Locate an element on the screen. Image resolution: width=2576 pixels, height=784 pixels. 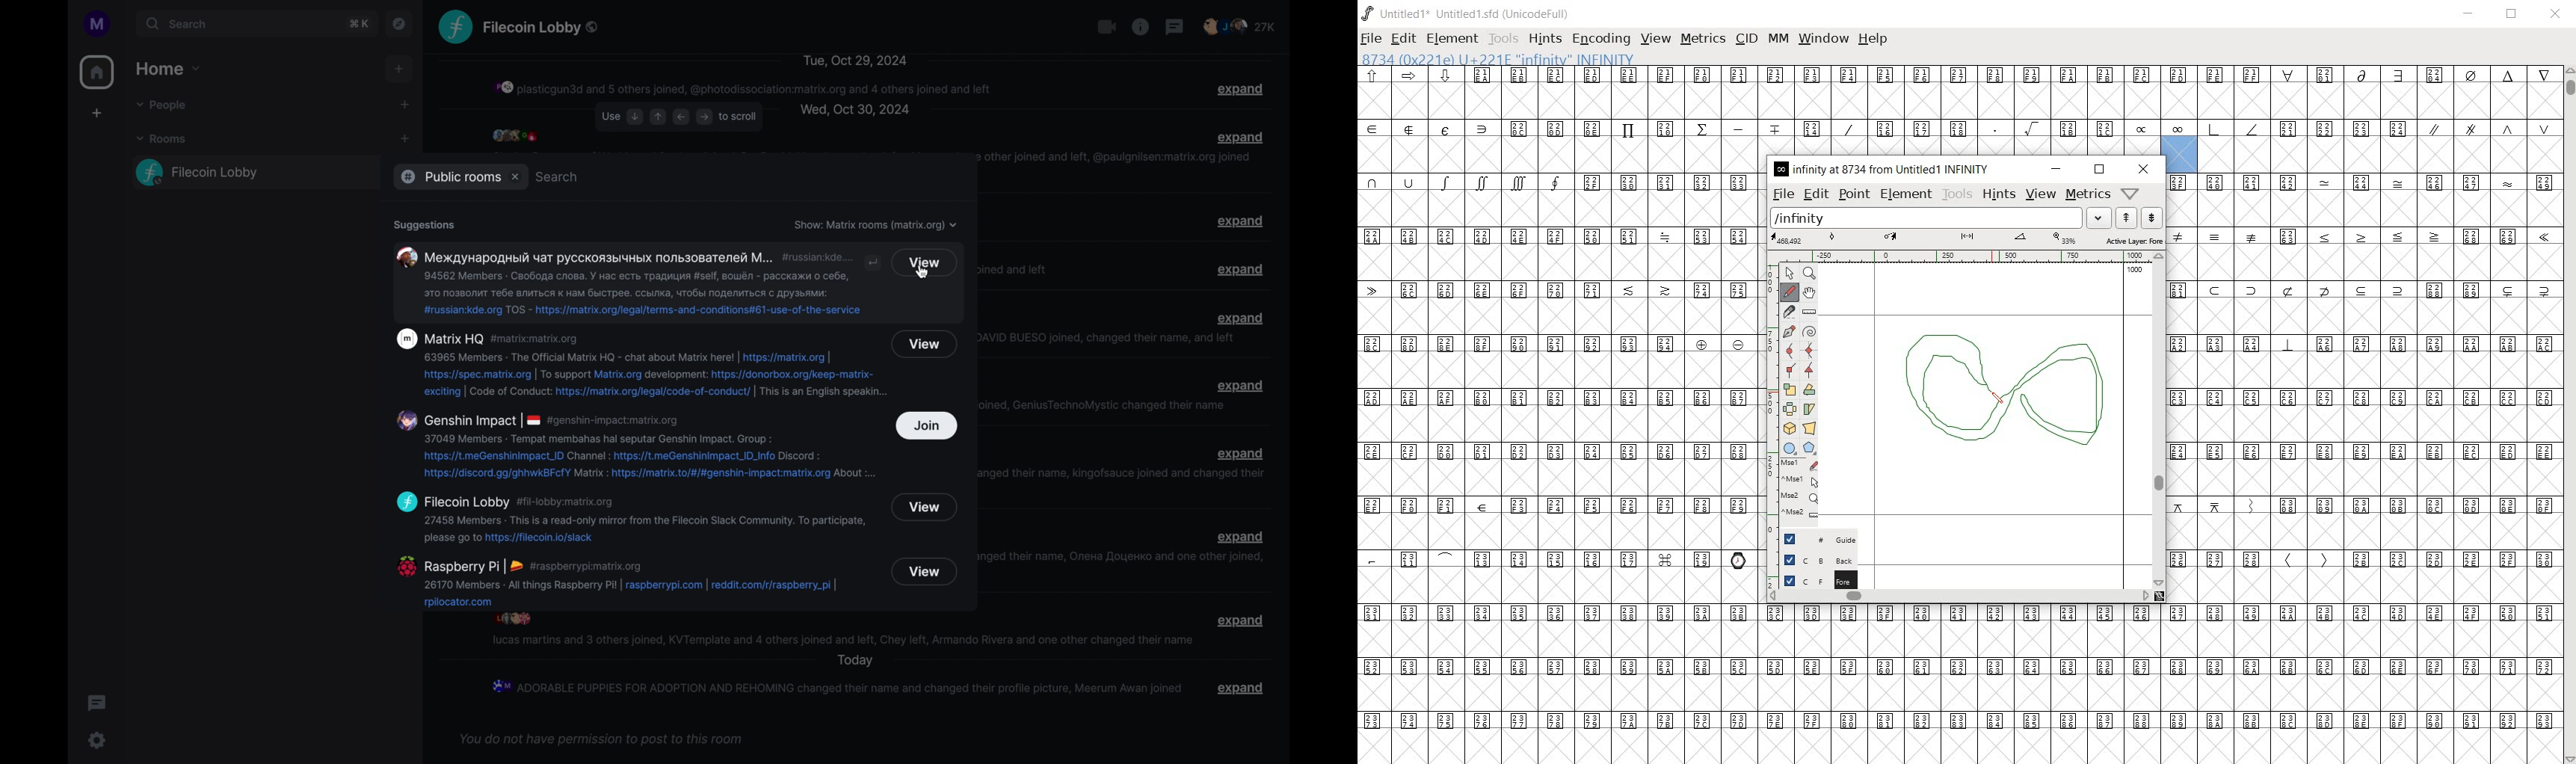
MAGNIFY is located at coordinates (1811, 274).